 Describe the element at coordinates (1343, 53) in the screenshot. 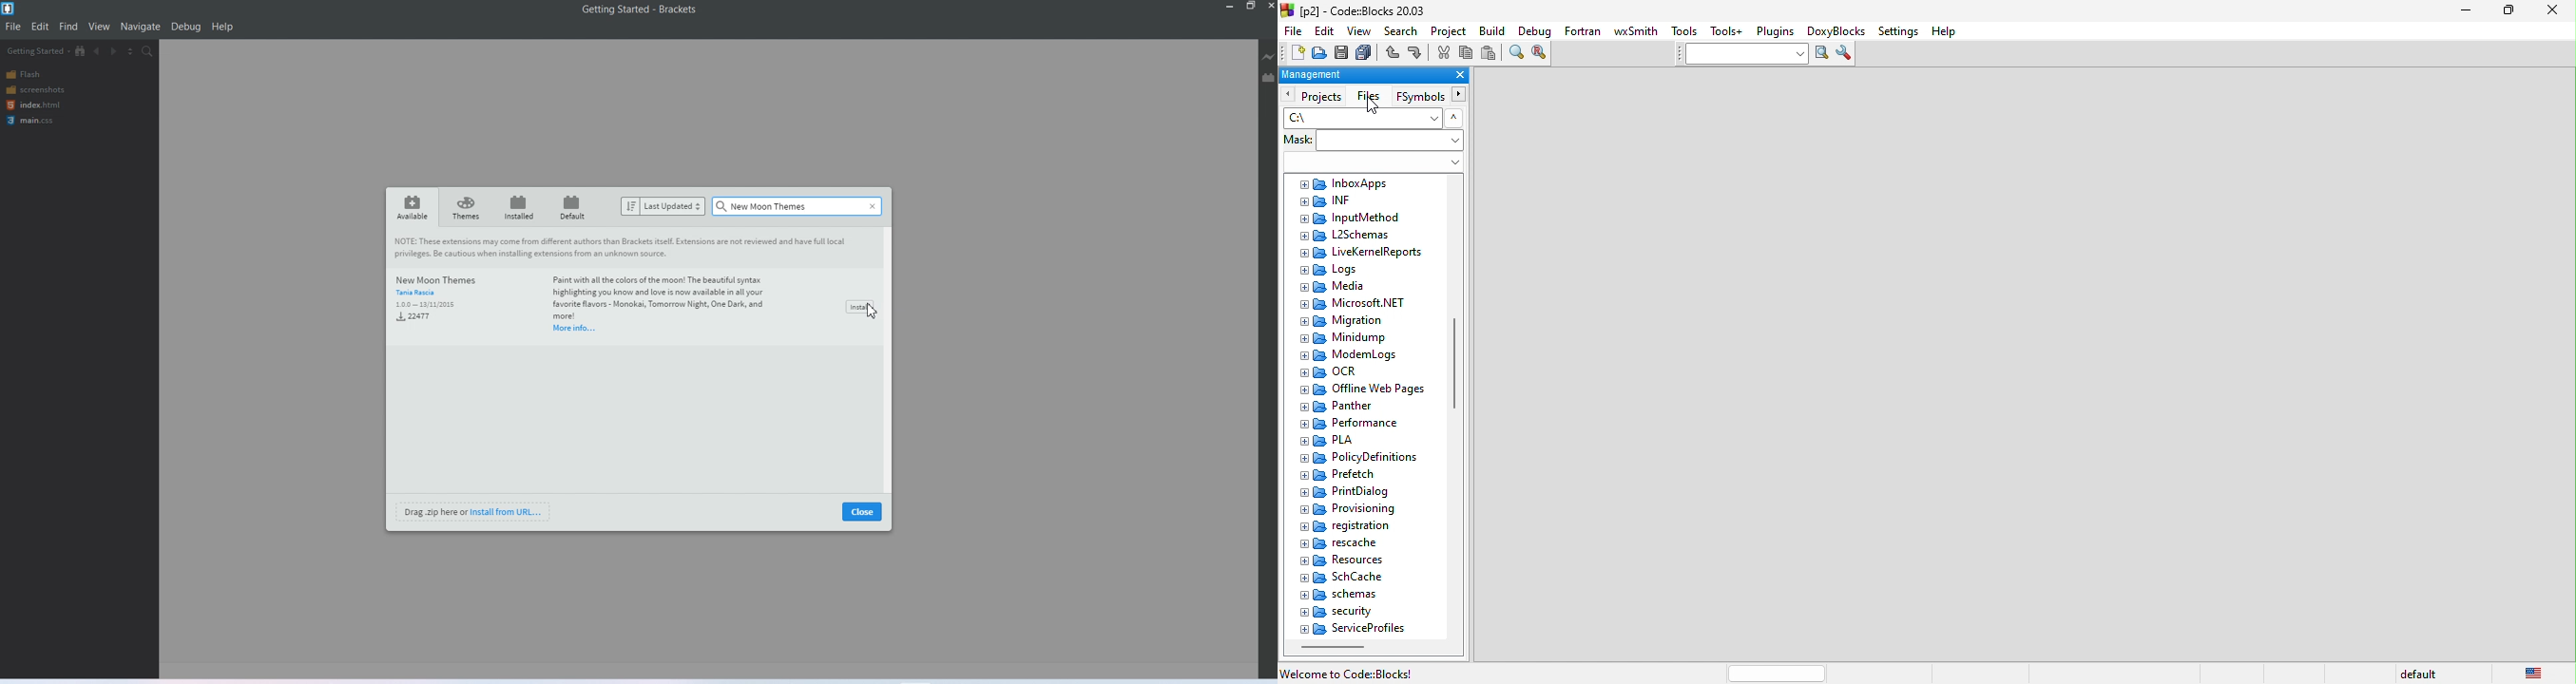

I see `save` at that location.